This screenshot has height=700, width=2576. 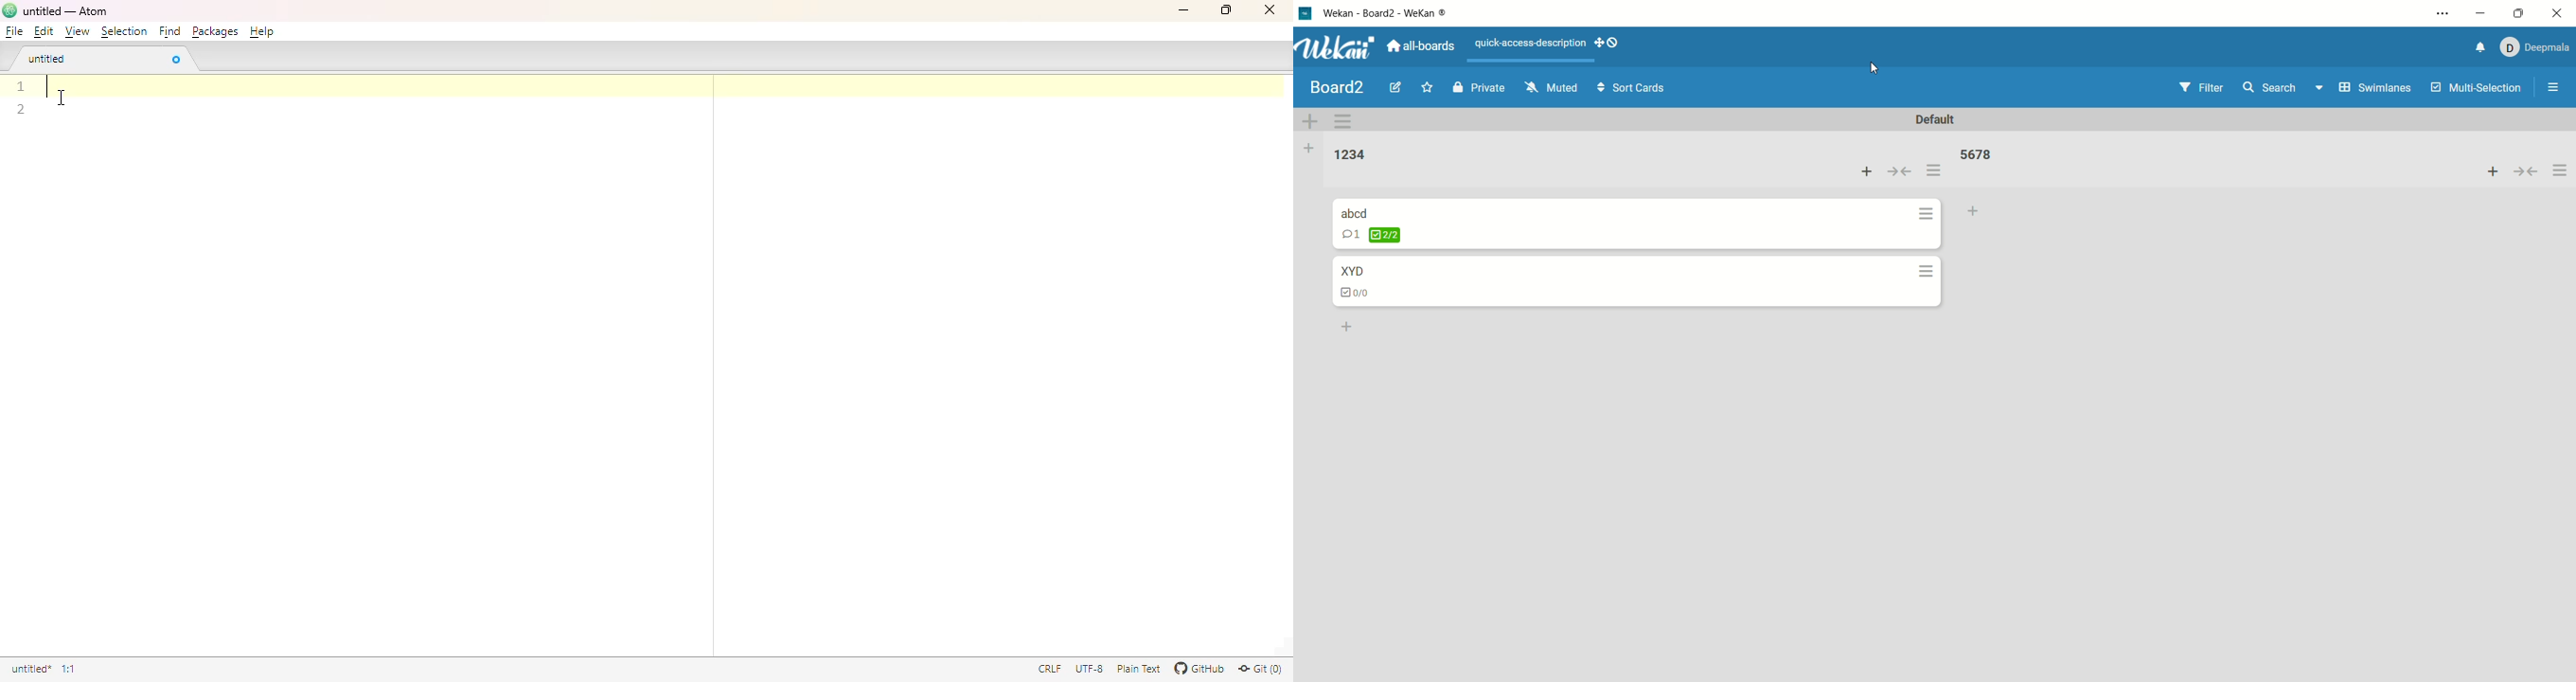 What do you see at coordinates (1350, 235) in the screenshot?
I see `comment` at bounding box center [1350, 235].